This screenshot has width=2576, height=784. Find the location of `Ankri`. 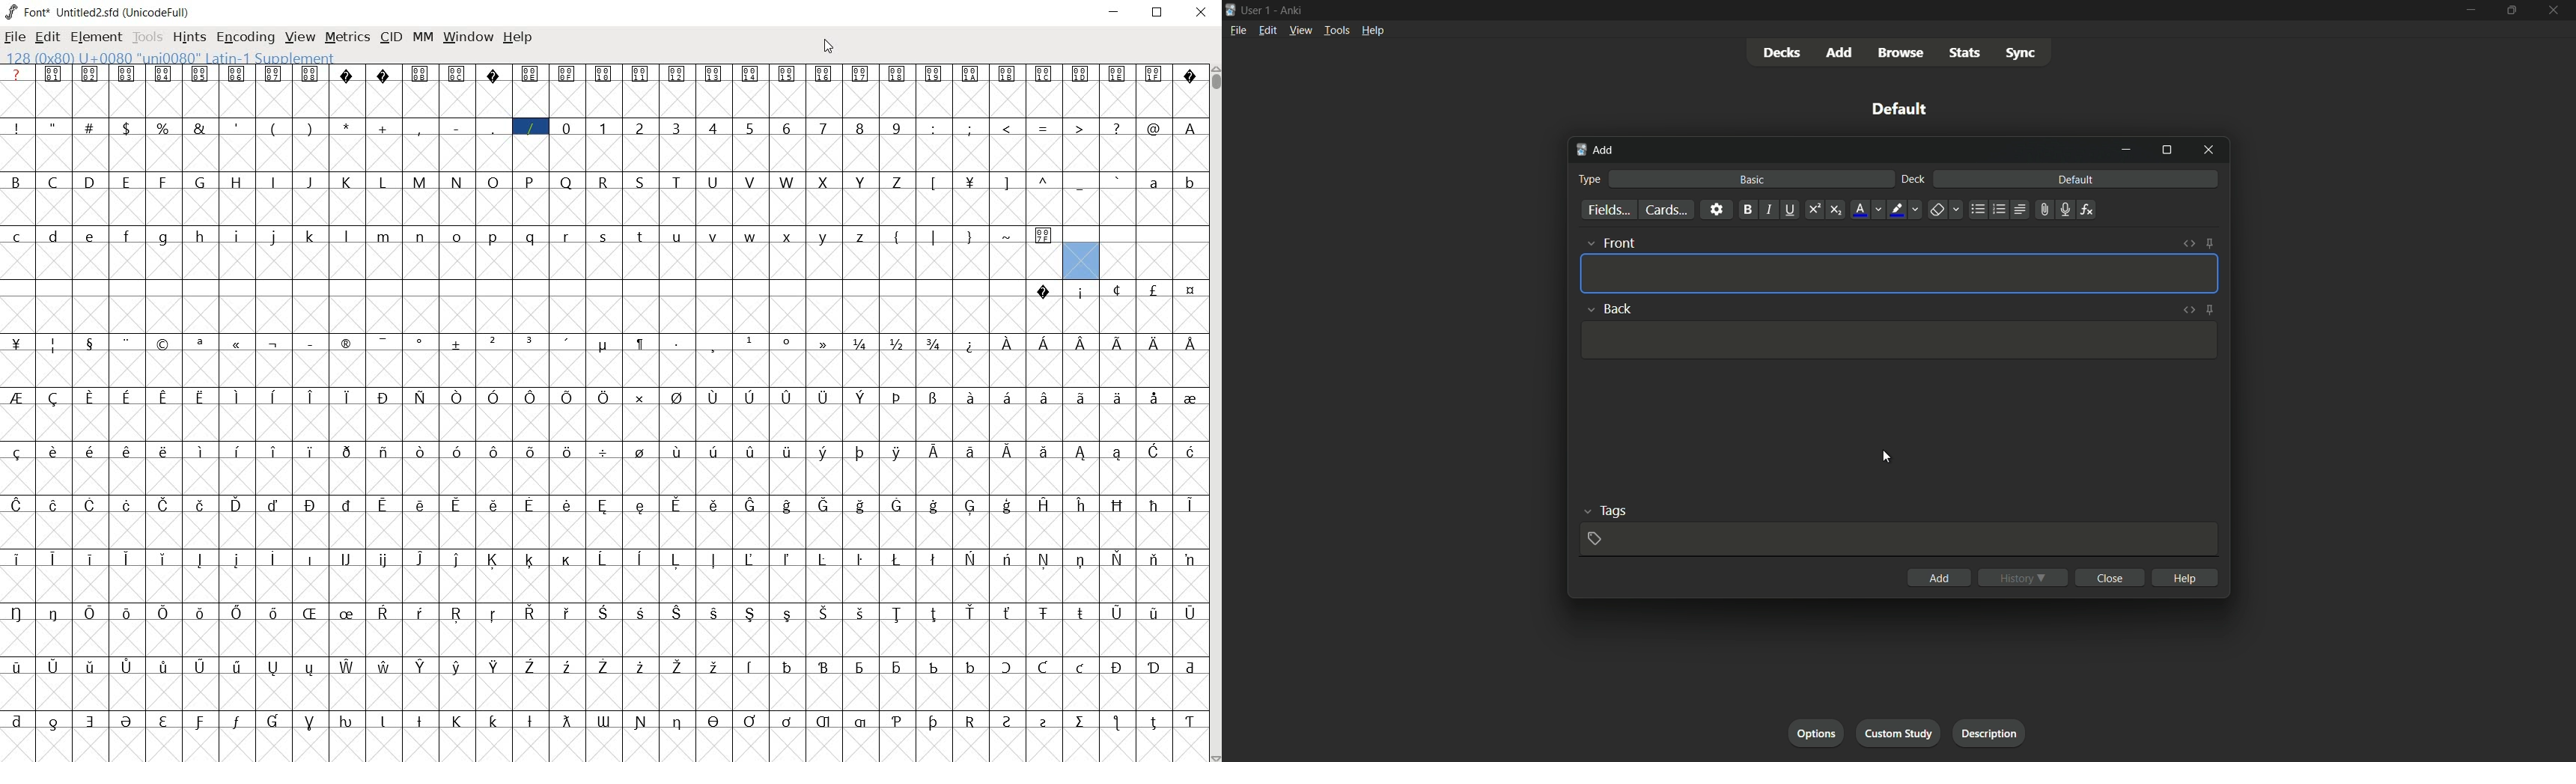

Ankri is located at coordinates (1289, 9).